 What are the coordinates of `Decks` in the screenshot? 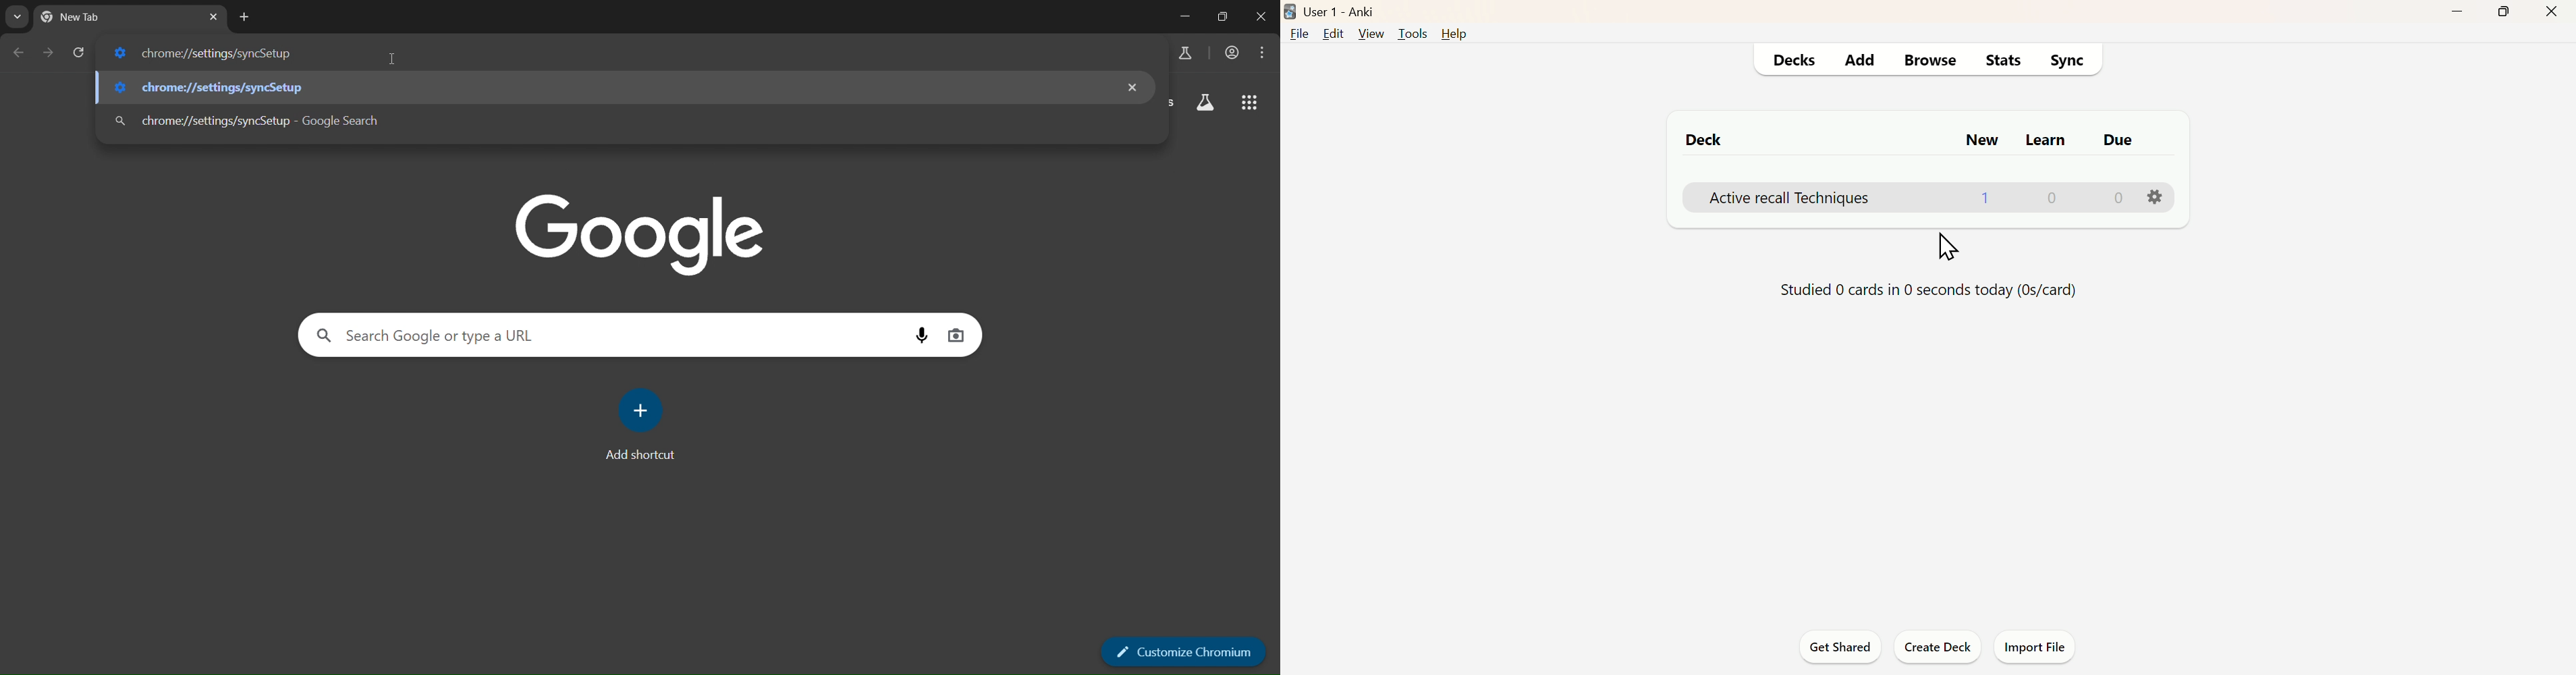 It's located at (1794, 61).